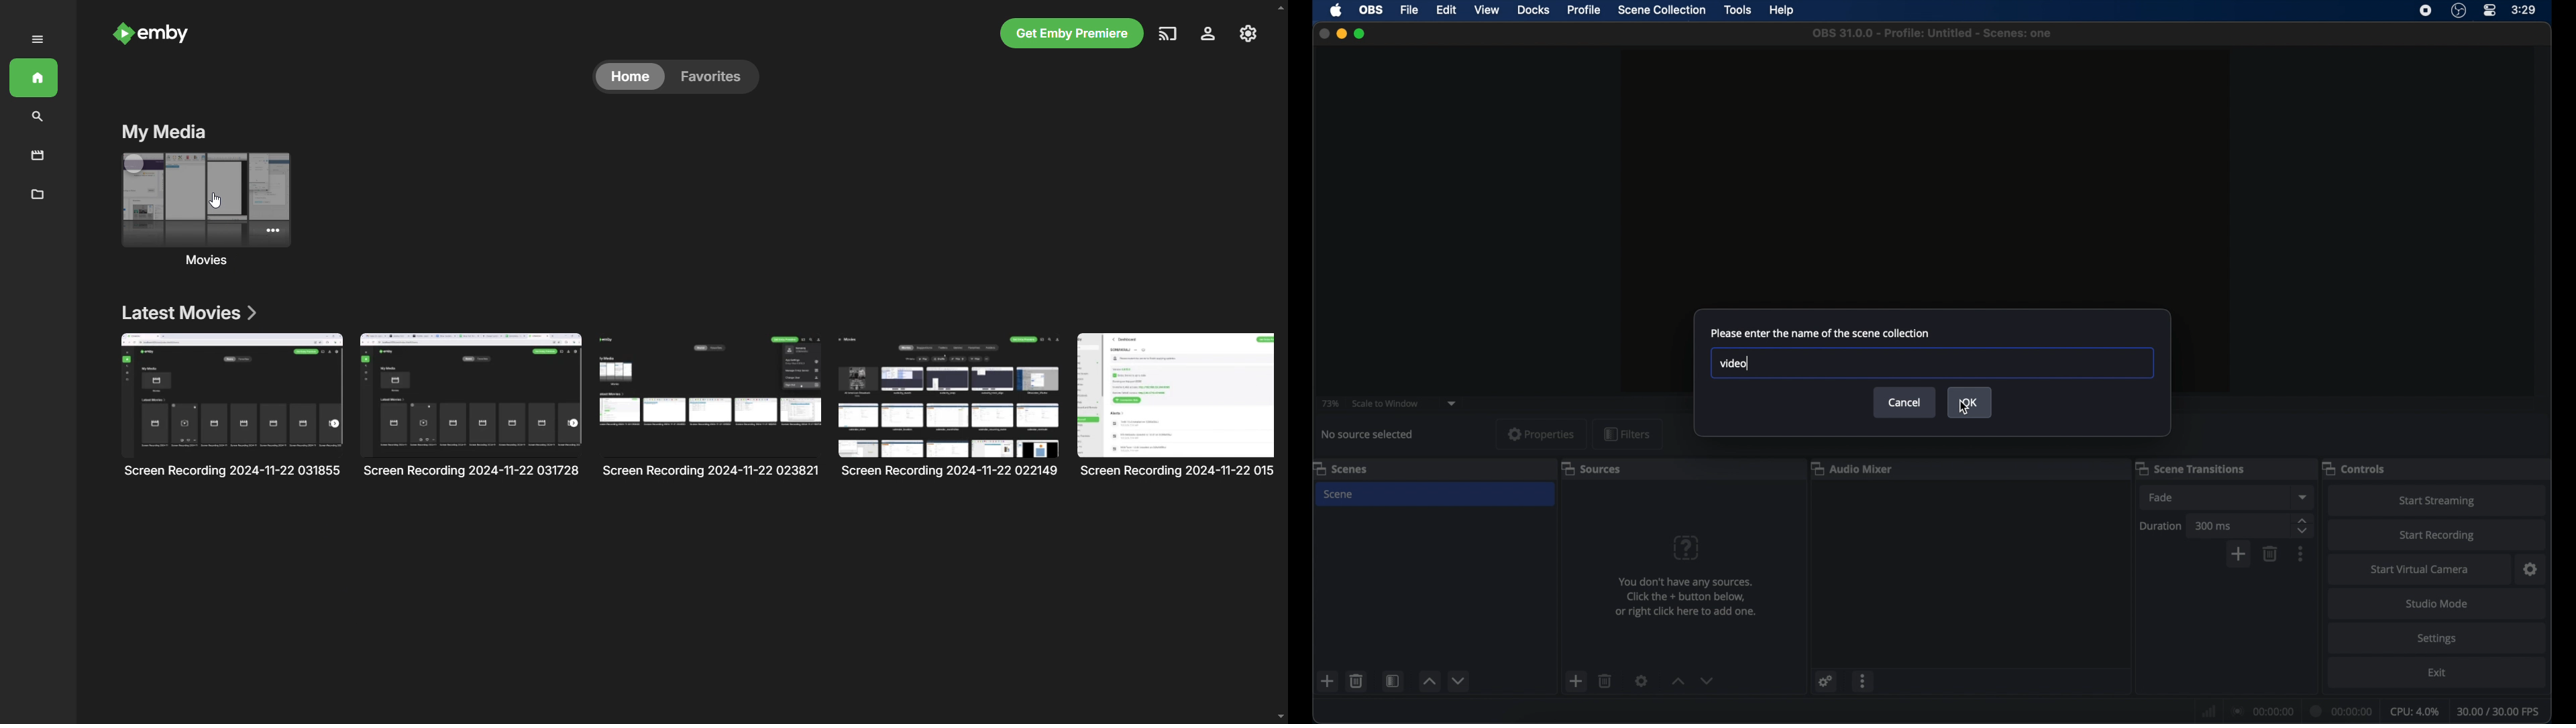  Describe the element at coordinates (2531, 569) in the screenshot. I see `settings` at that location.